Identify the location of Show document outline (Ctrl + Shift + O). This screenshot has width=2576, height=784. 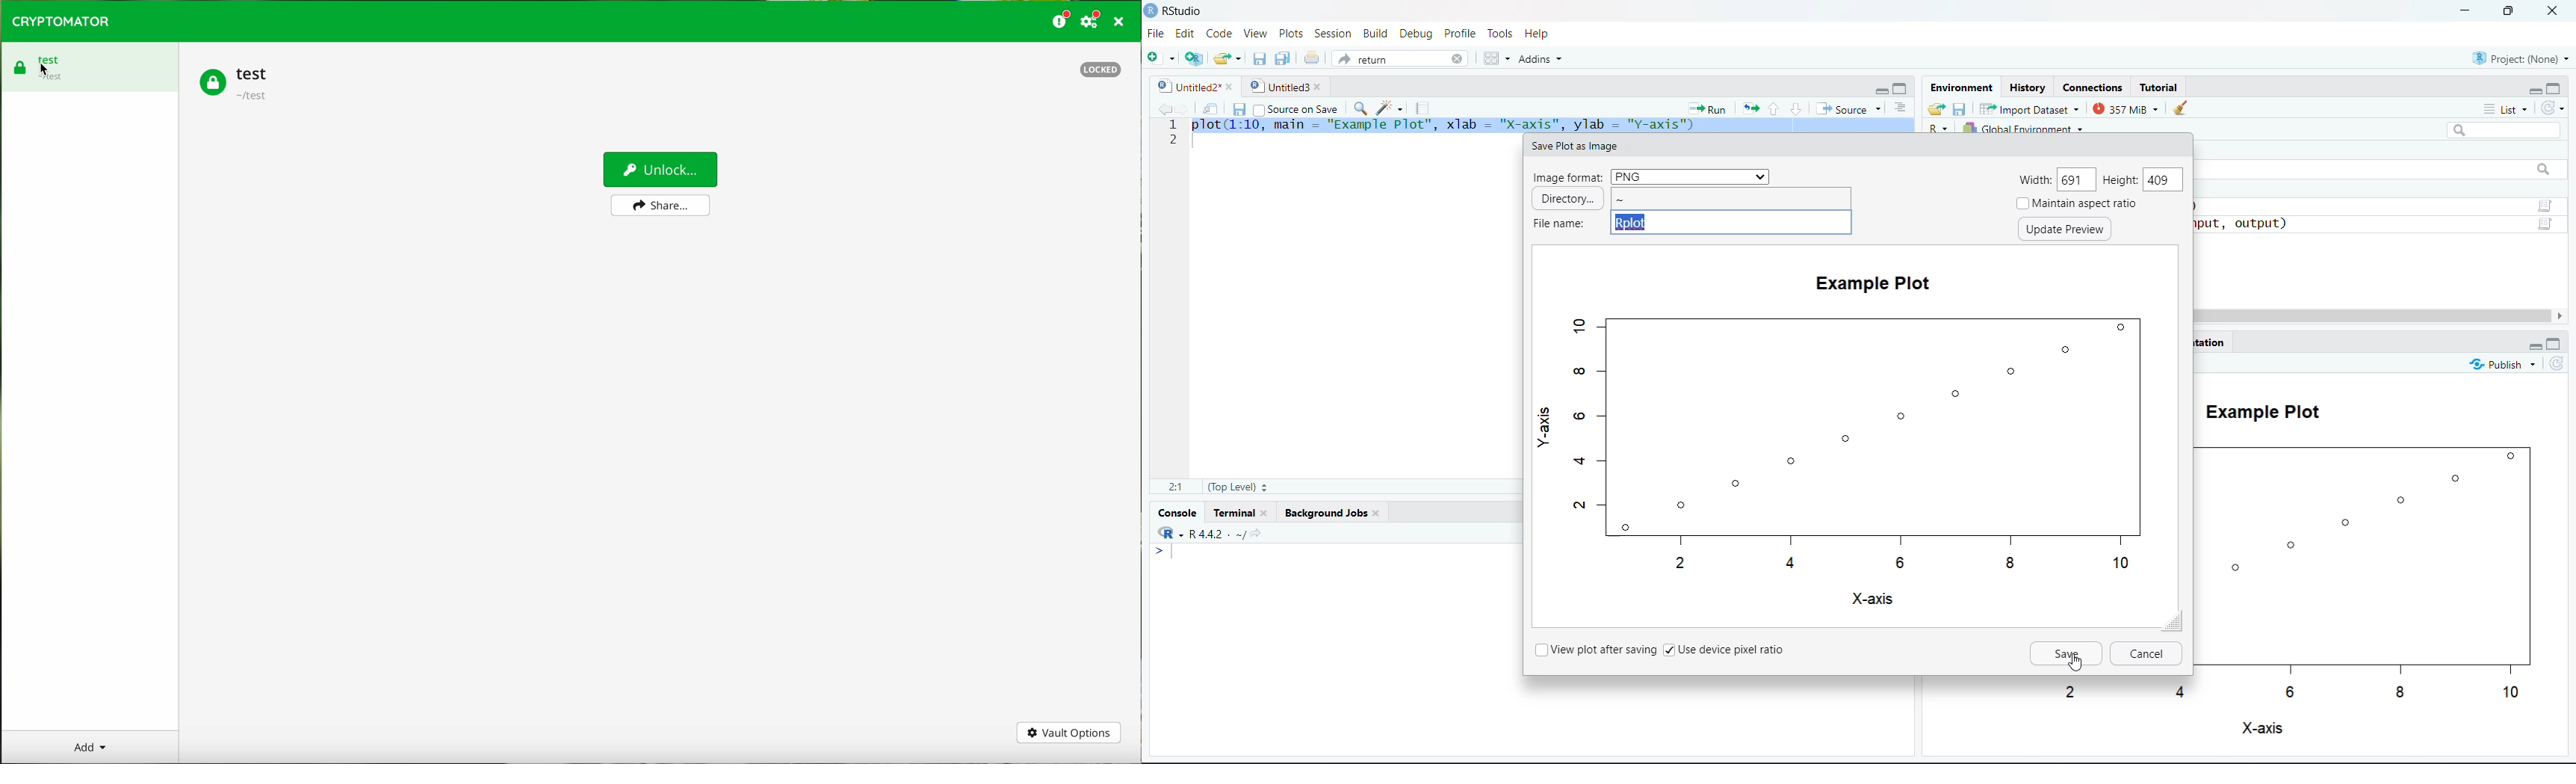
(1898, 107).